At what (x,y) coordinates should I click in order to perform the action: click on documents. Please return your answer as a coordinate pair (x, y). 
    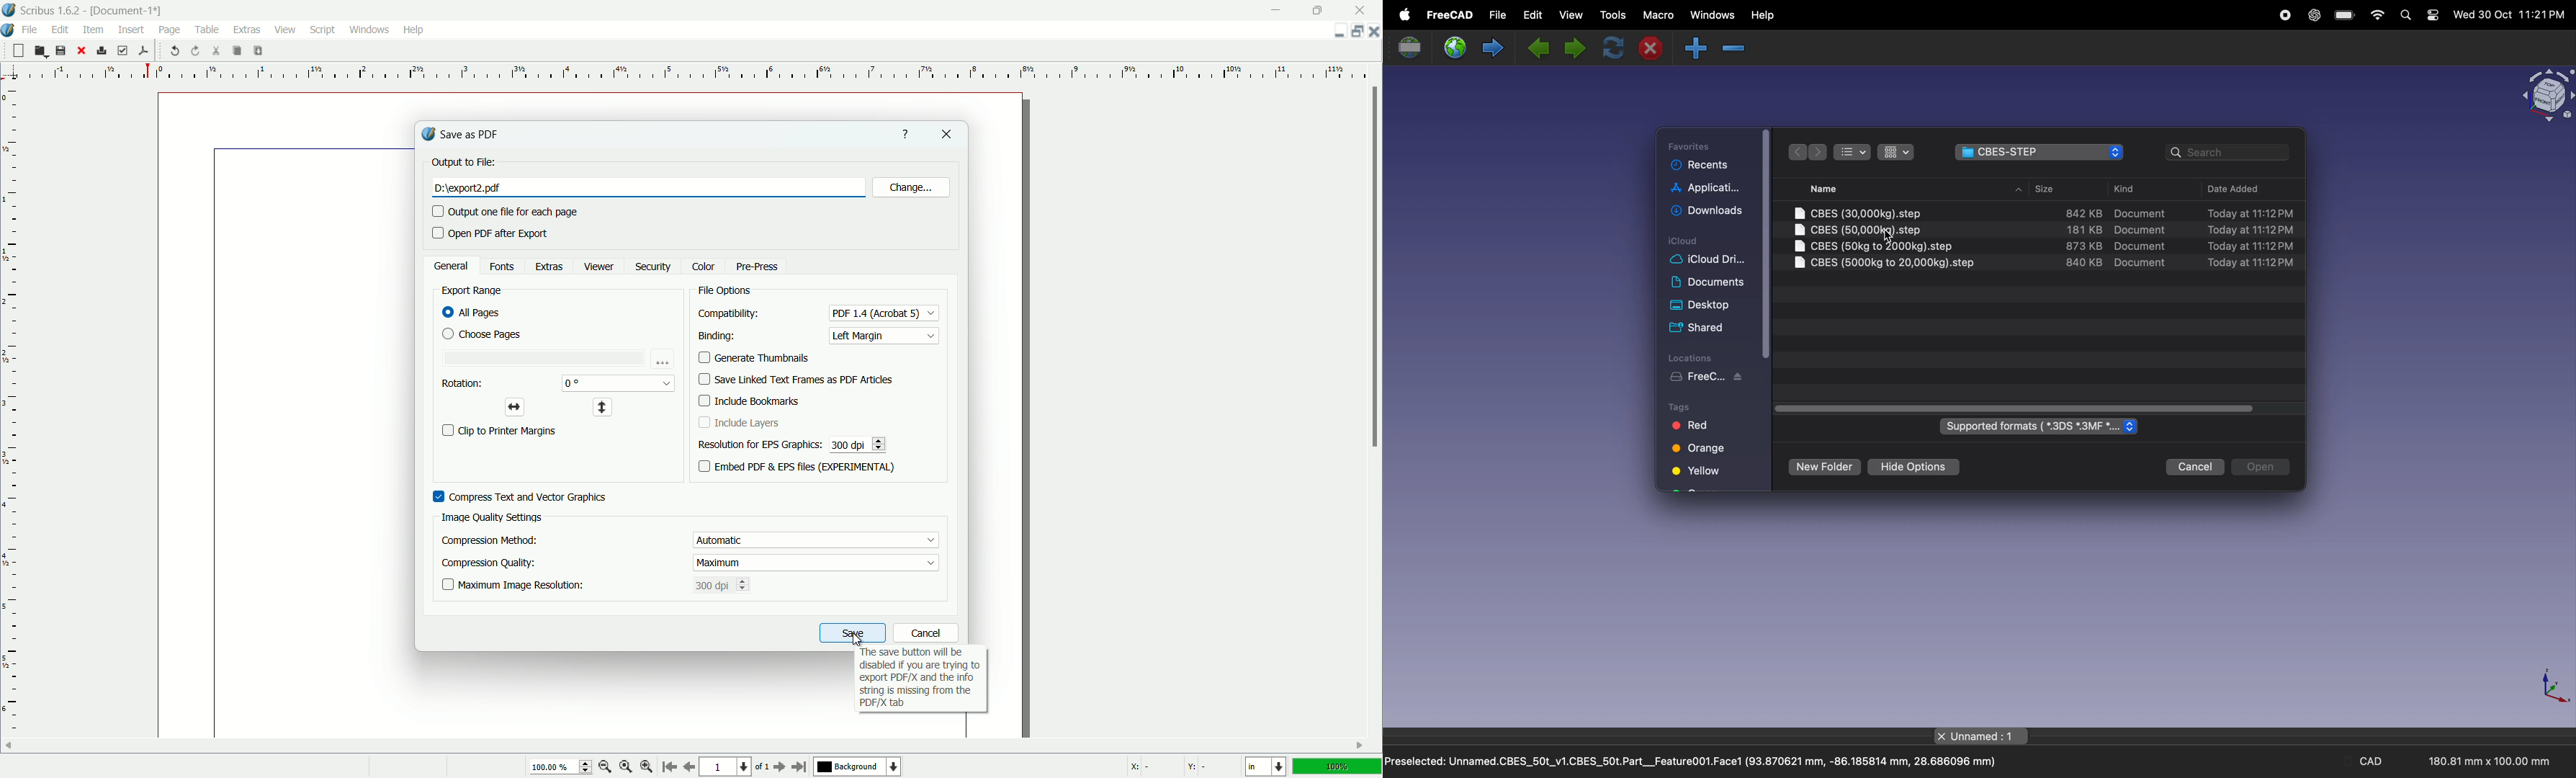
    Looking at the image, I should click on (1707, 281).